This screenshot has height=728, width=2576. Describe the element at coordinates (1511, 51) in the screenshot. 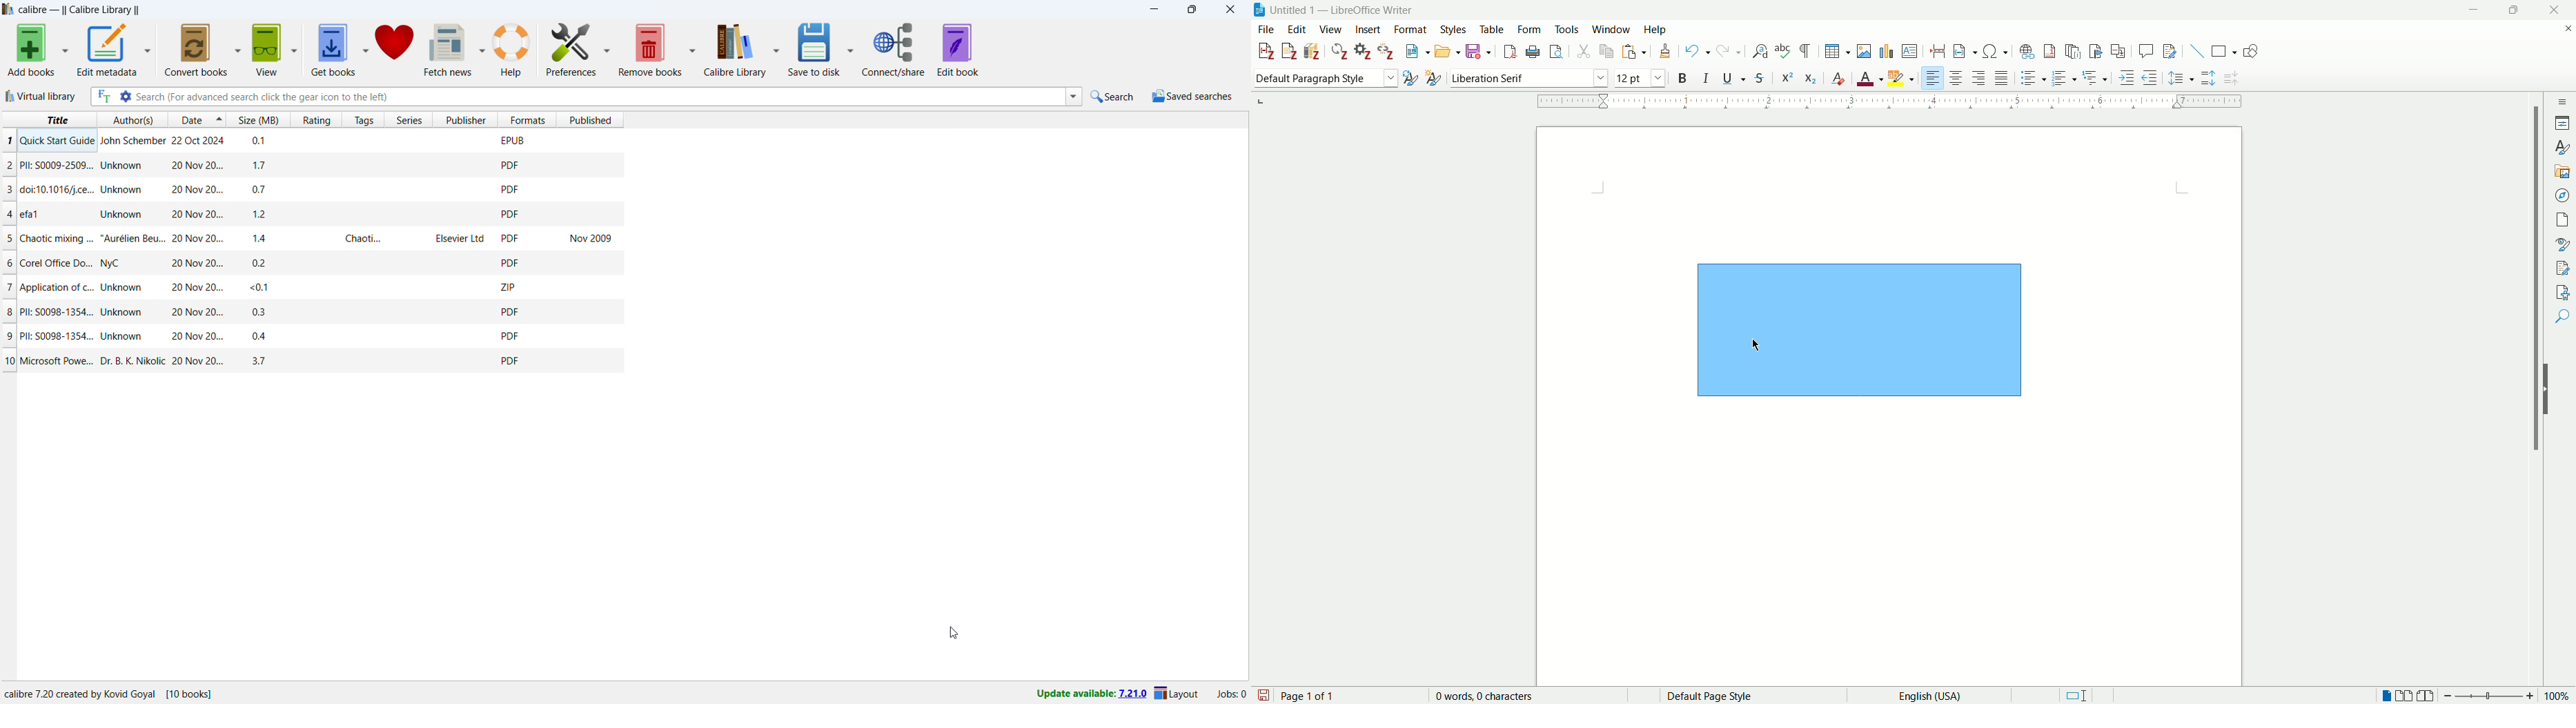

I see `export as pdf` at that location.